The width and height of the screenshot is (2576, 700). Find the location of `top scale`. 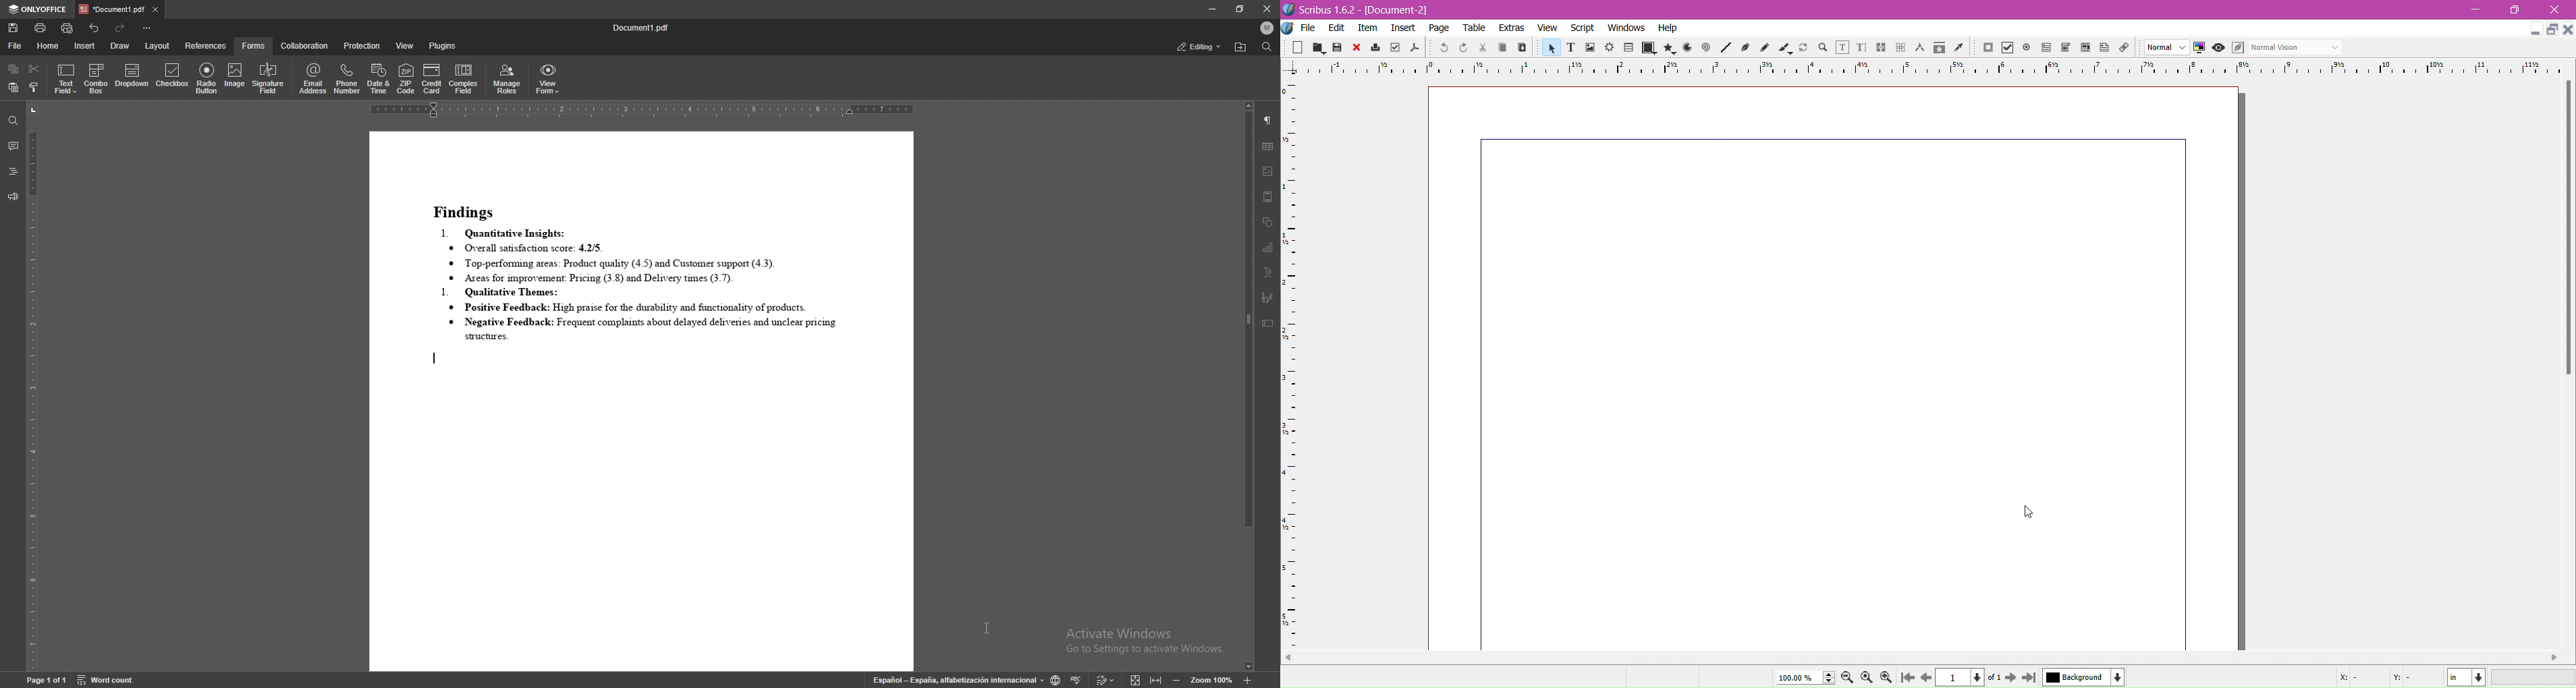

top scale is located at coordinates (1927, 67).